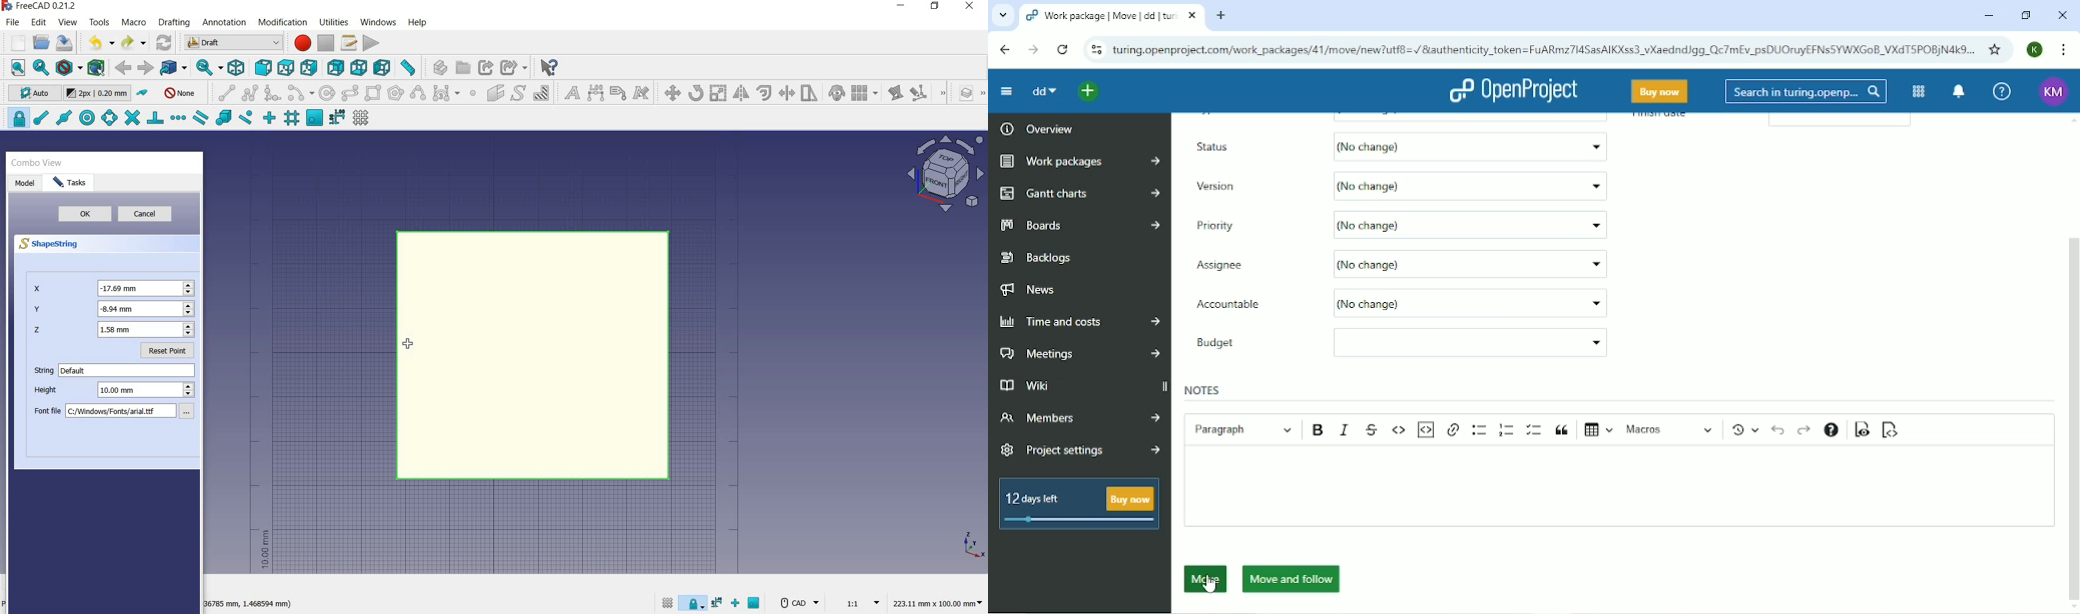  I want to click on right, so click(311, 68).